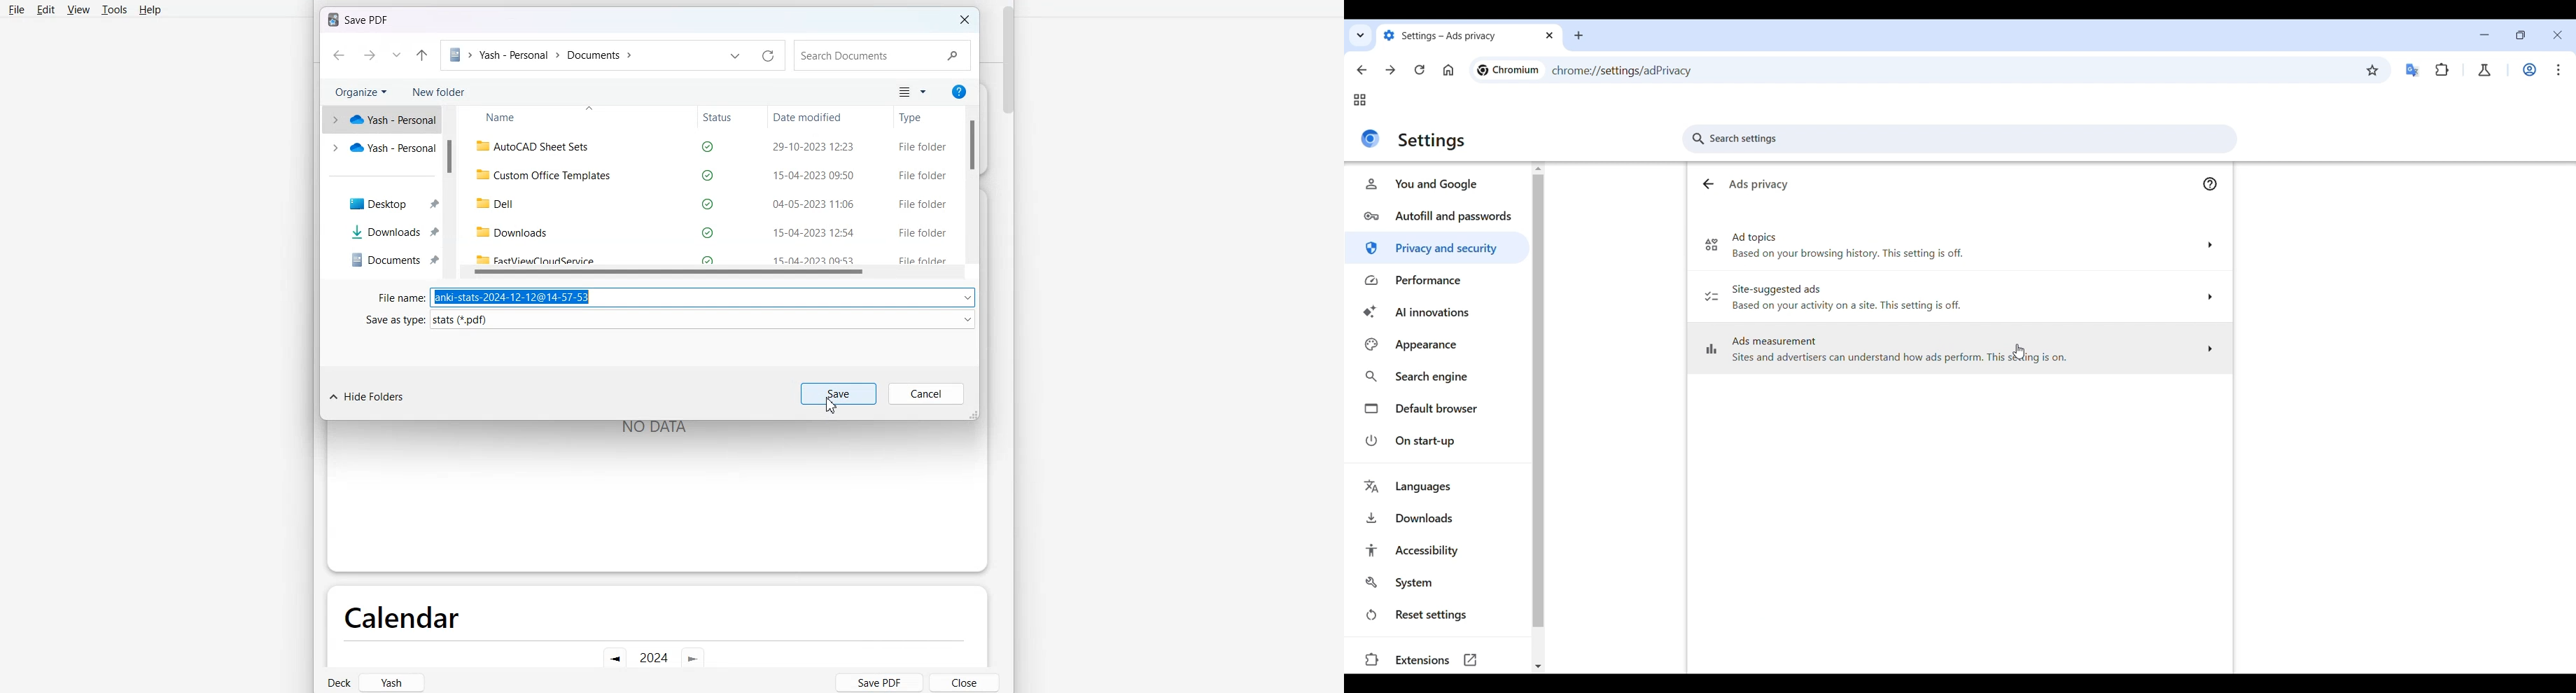 This screenshot has width=2576, height=700. I want to click on Chrome labs, so click(2484, 70).